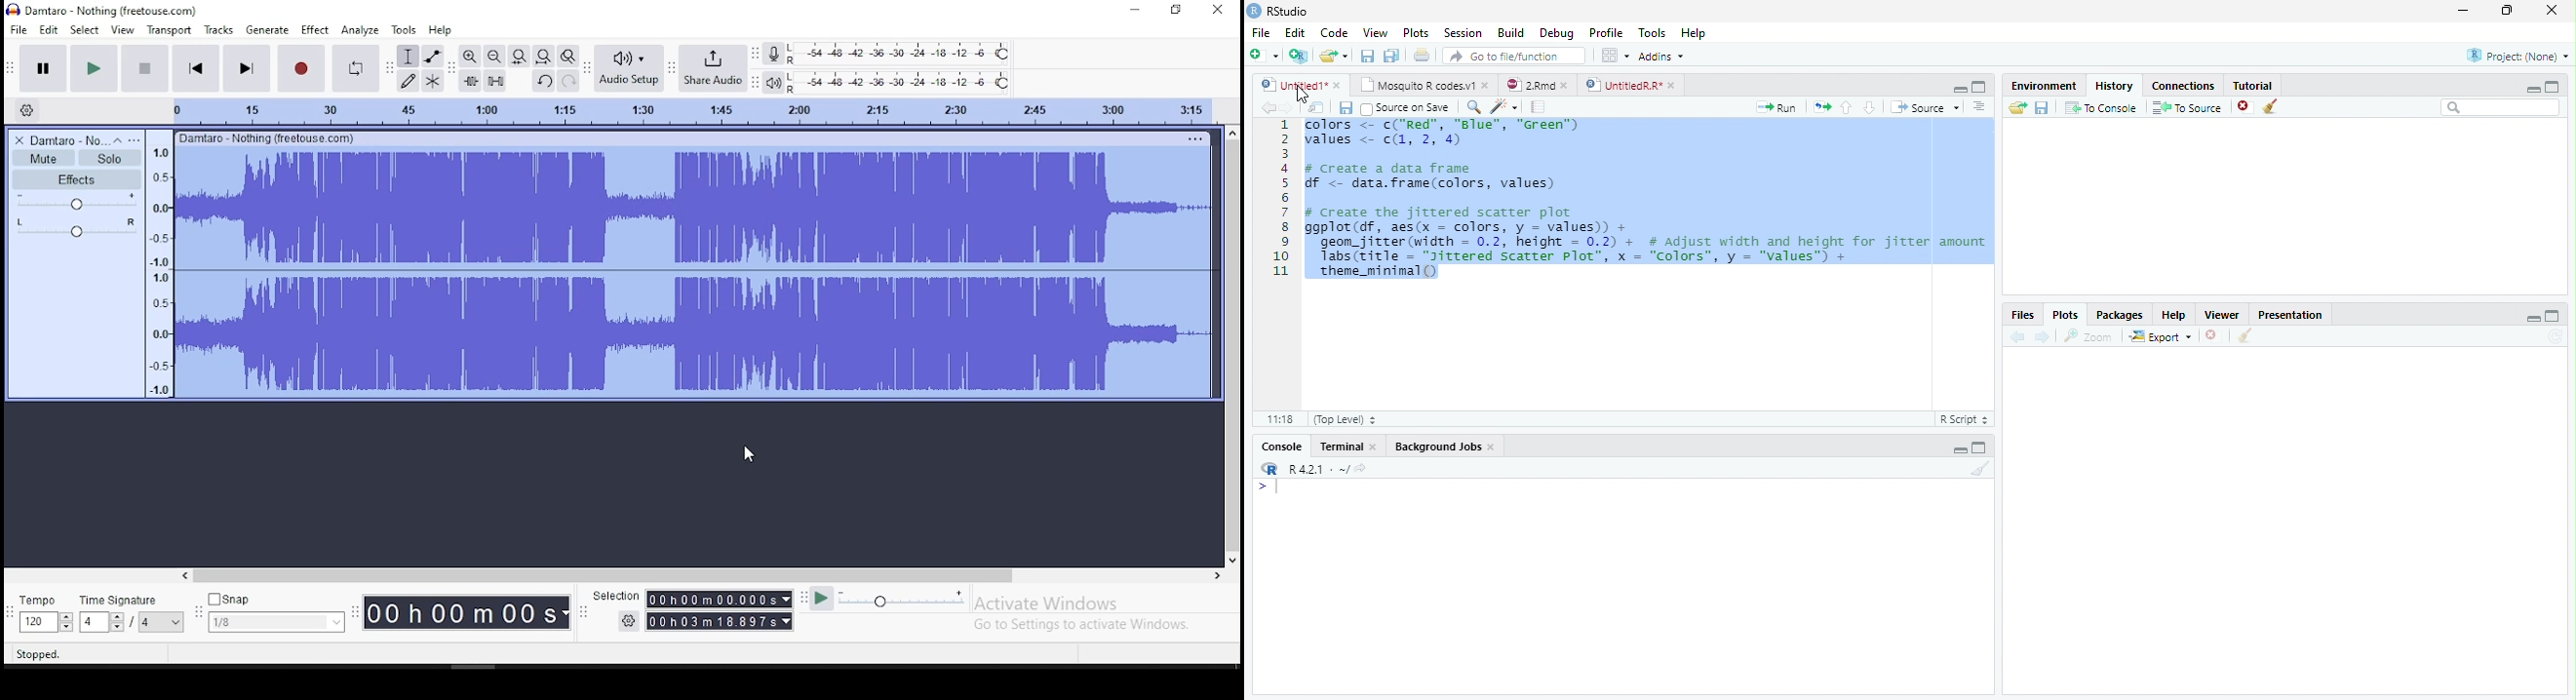 This screenshot has height=700, width=2576. I want to click on close, so click(2552, 10).